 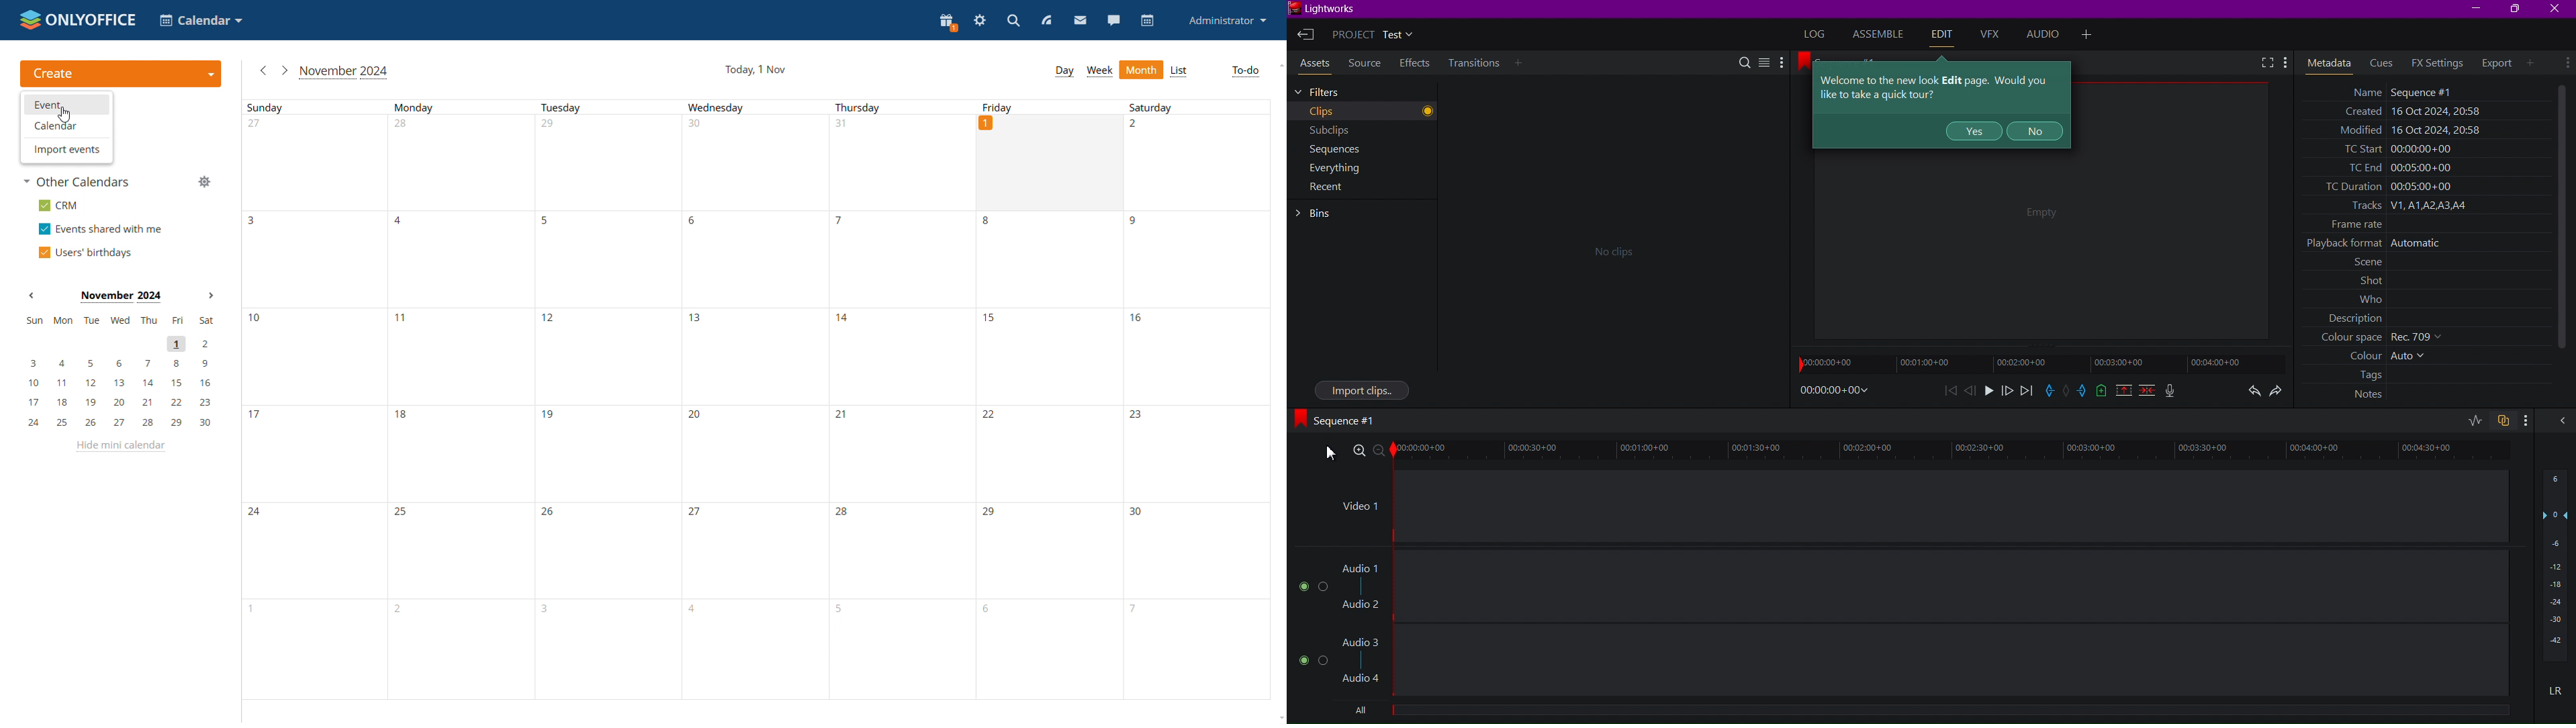 I want to click on current month , so click(x=345, y=72).